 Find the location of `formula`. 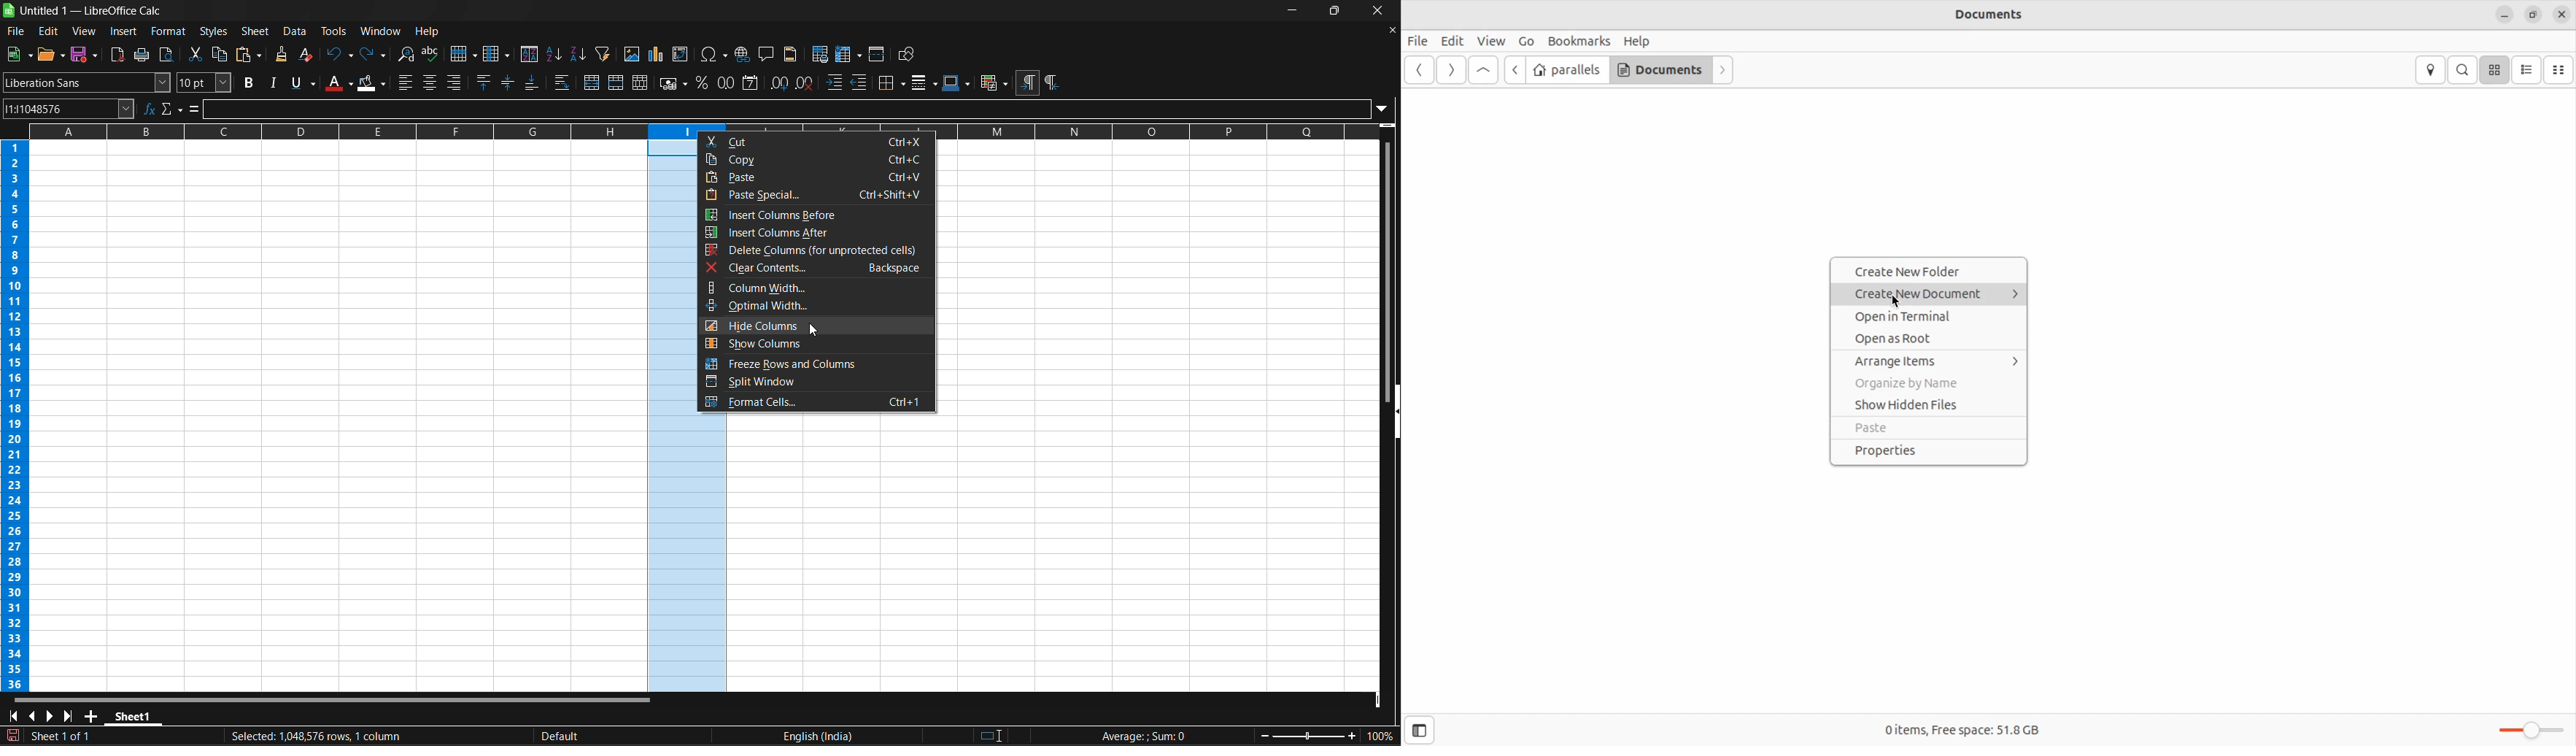

formula is located at coordinates (196, 109).